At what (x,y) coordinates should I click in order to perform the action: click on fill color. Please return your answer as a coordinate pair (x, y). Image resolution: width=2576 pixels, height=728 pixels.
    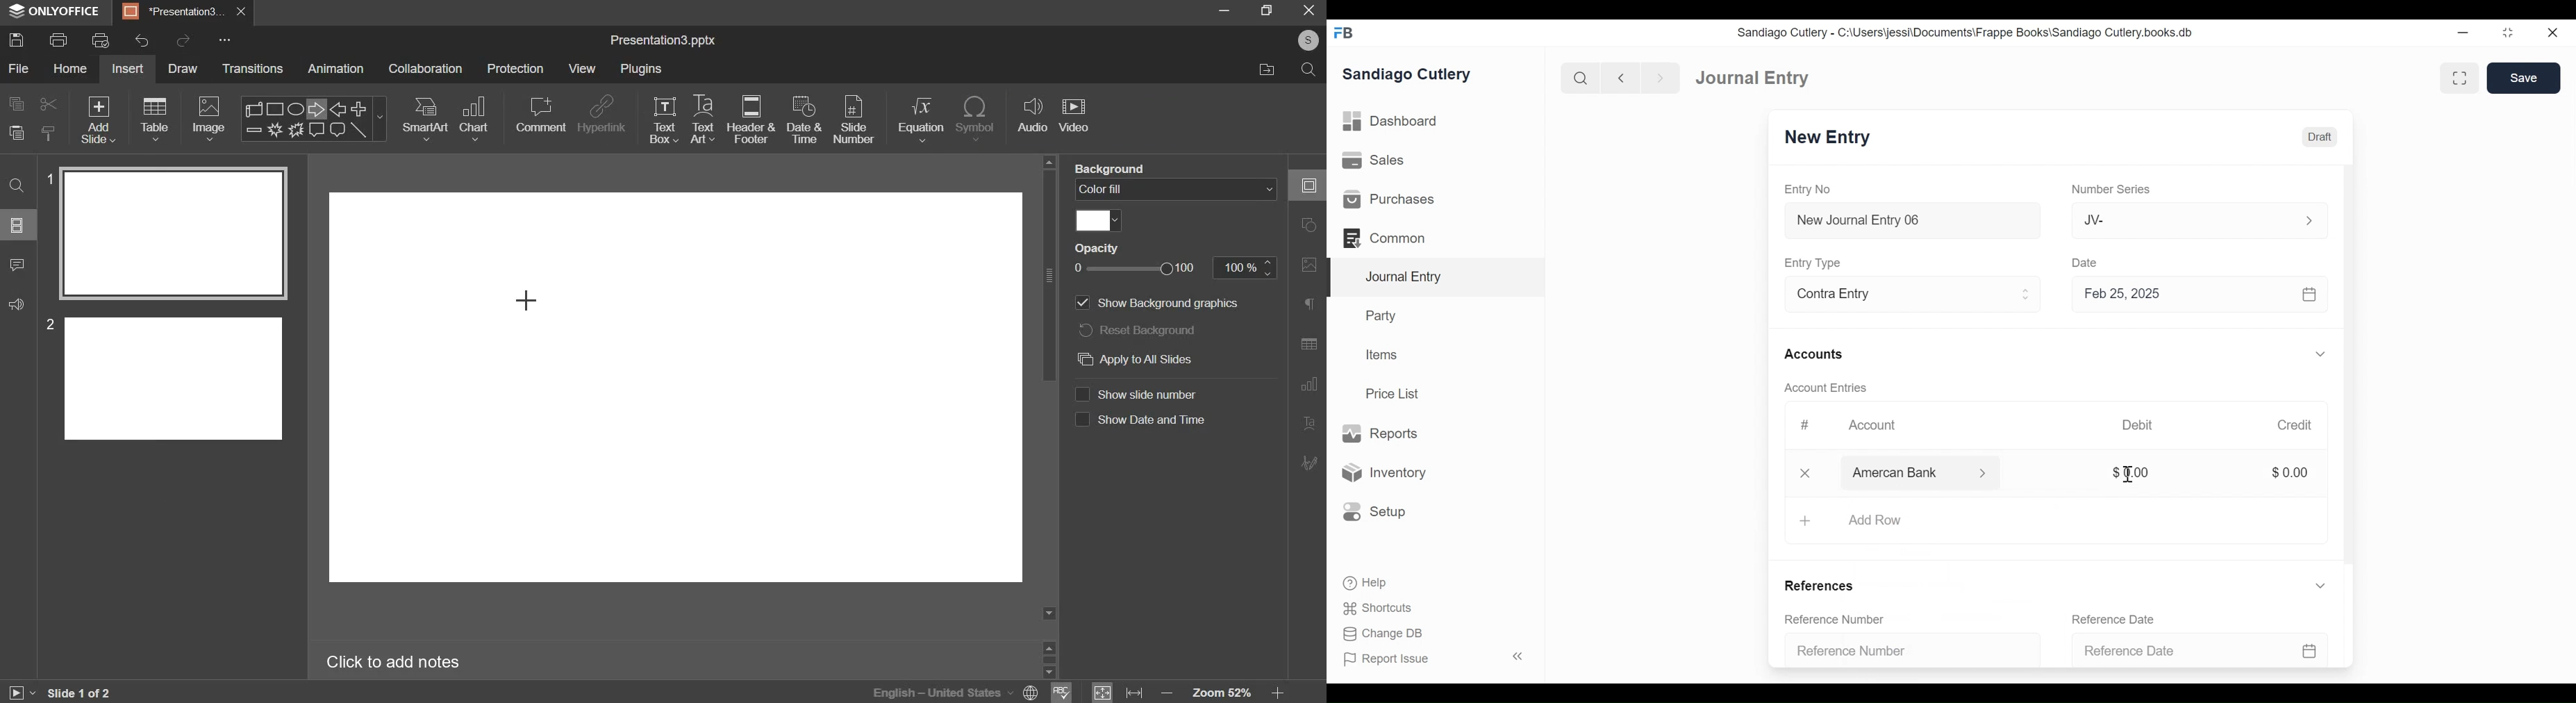
    Looking at the image, I should click on (1099, 221).